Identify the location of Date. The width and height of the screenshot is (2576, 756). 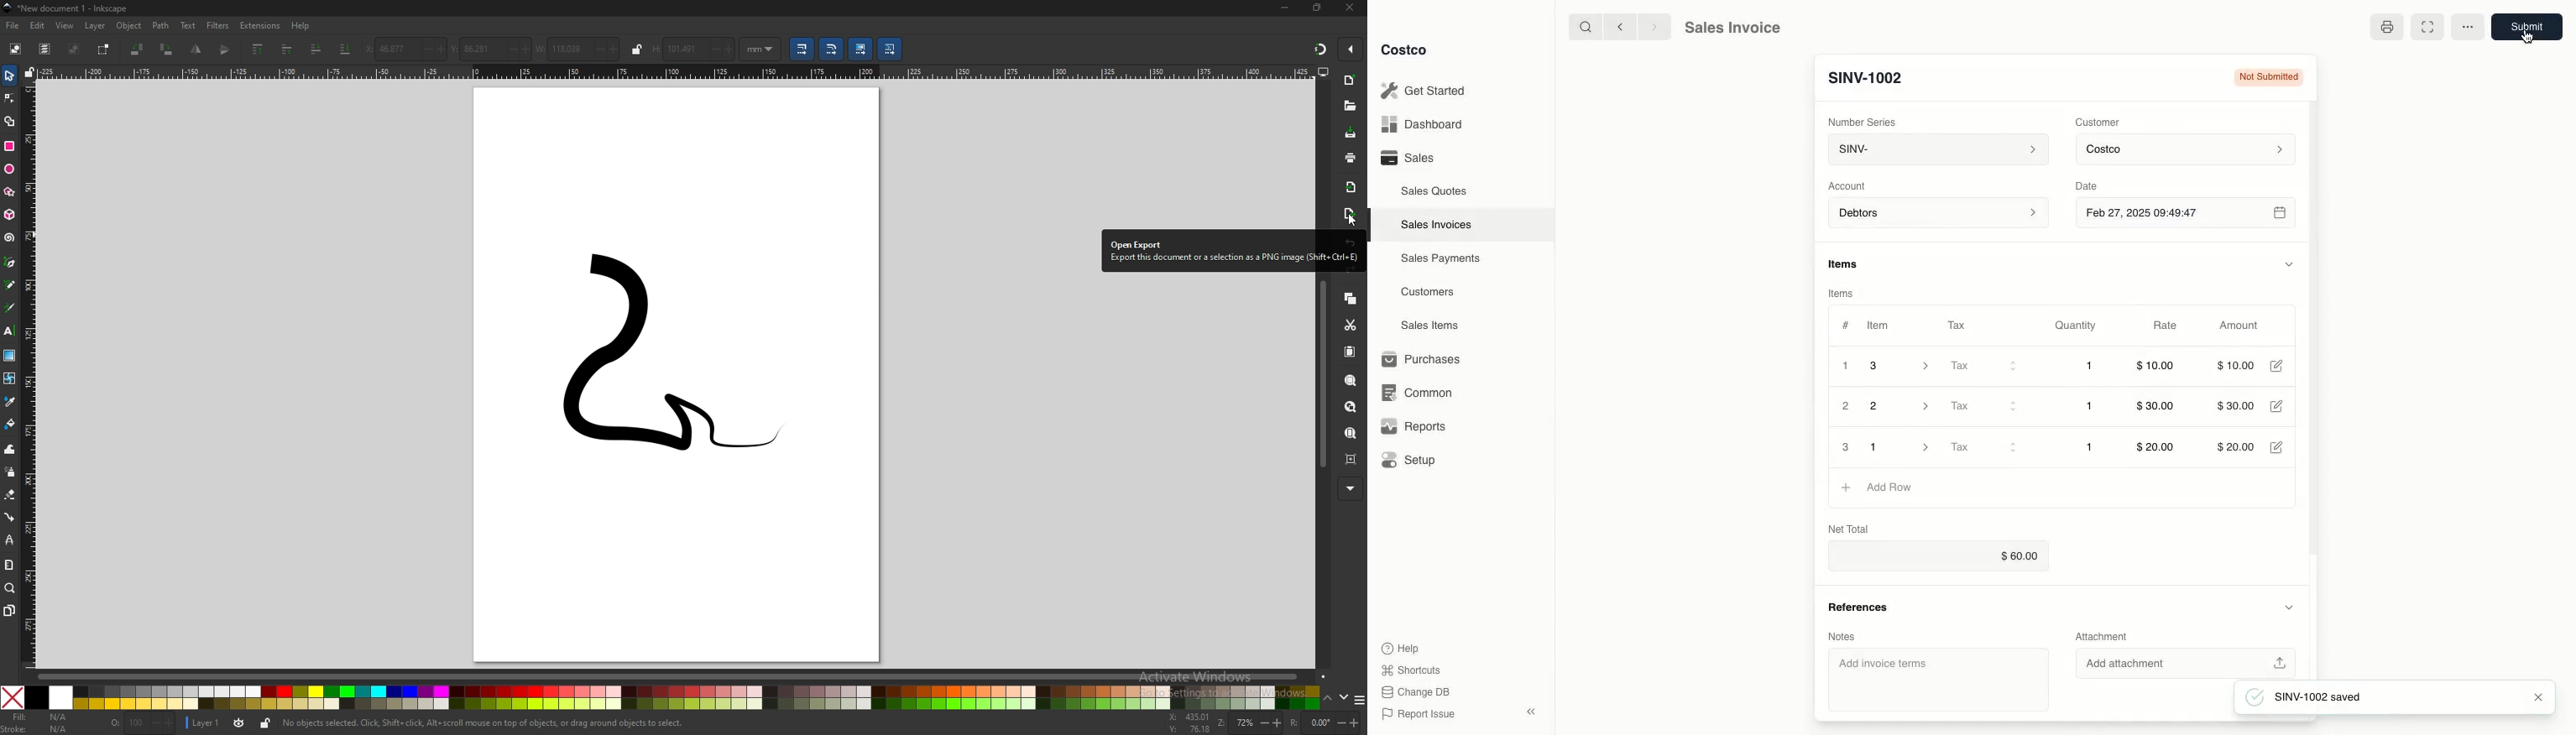
(2100, 184).